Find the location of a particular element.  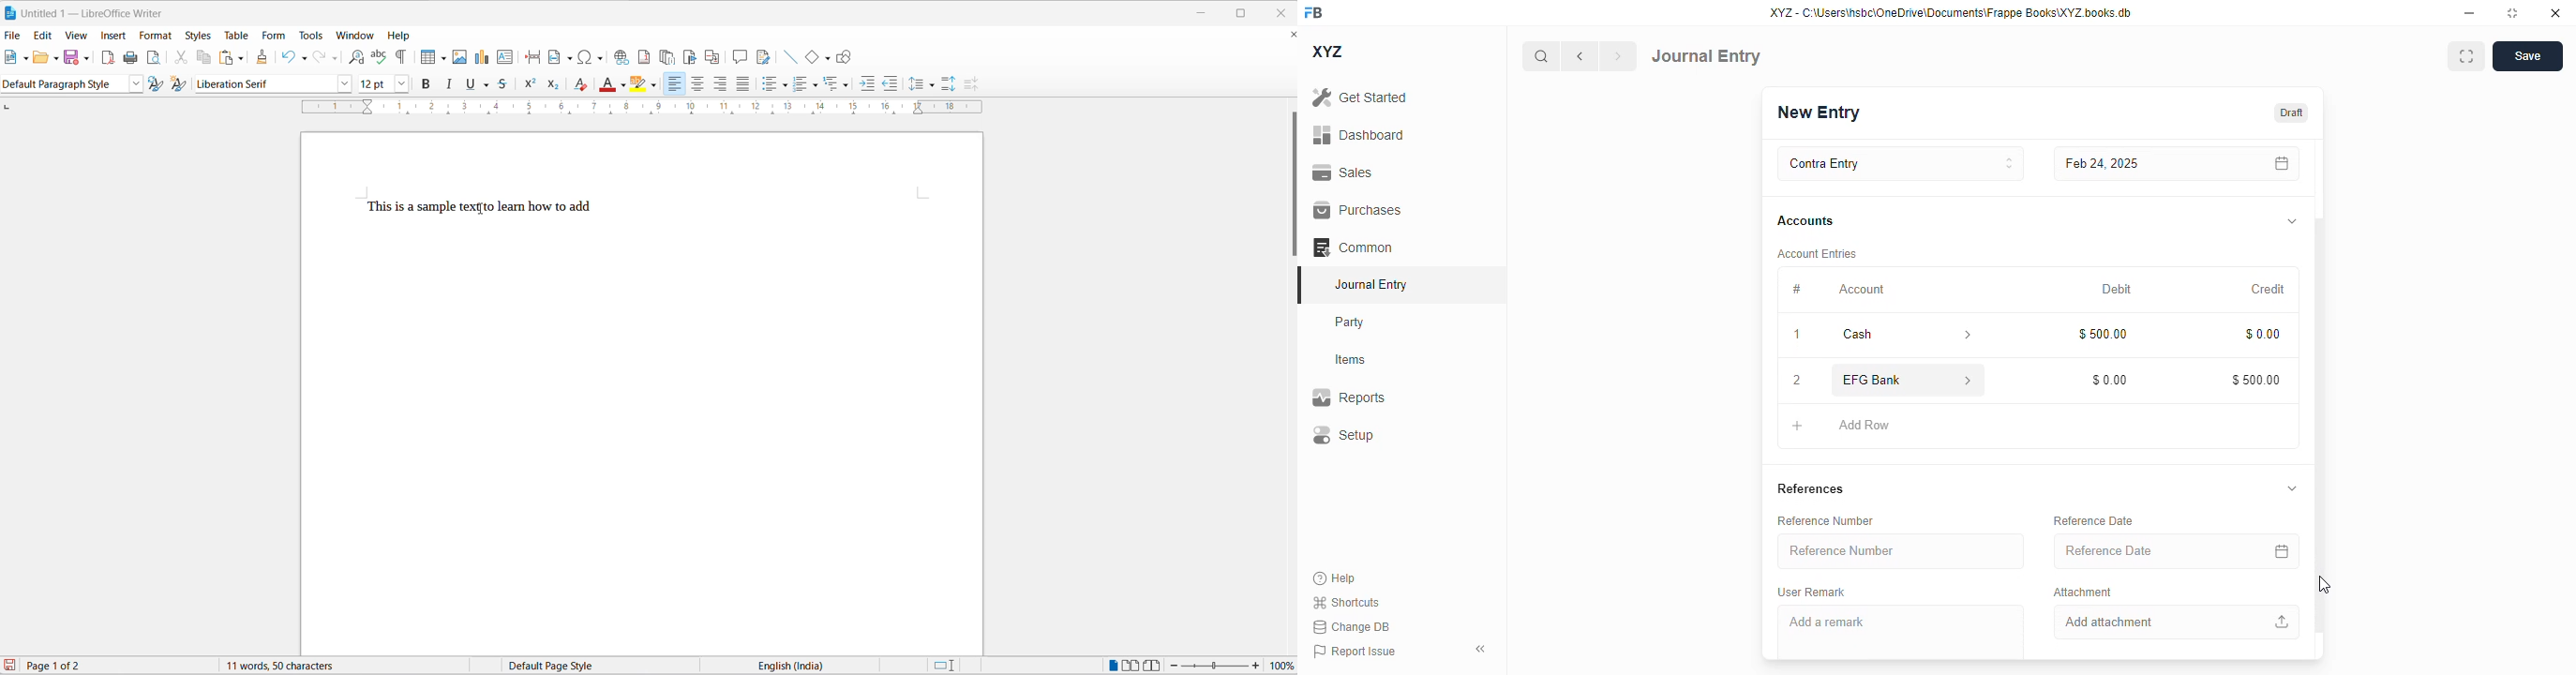

toggle sidebar is located at coordinates (1482, 649).